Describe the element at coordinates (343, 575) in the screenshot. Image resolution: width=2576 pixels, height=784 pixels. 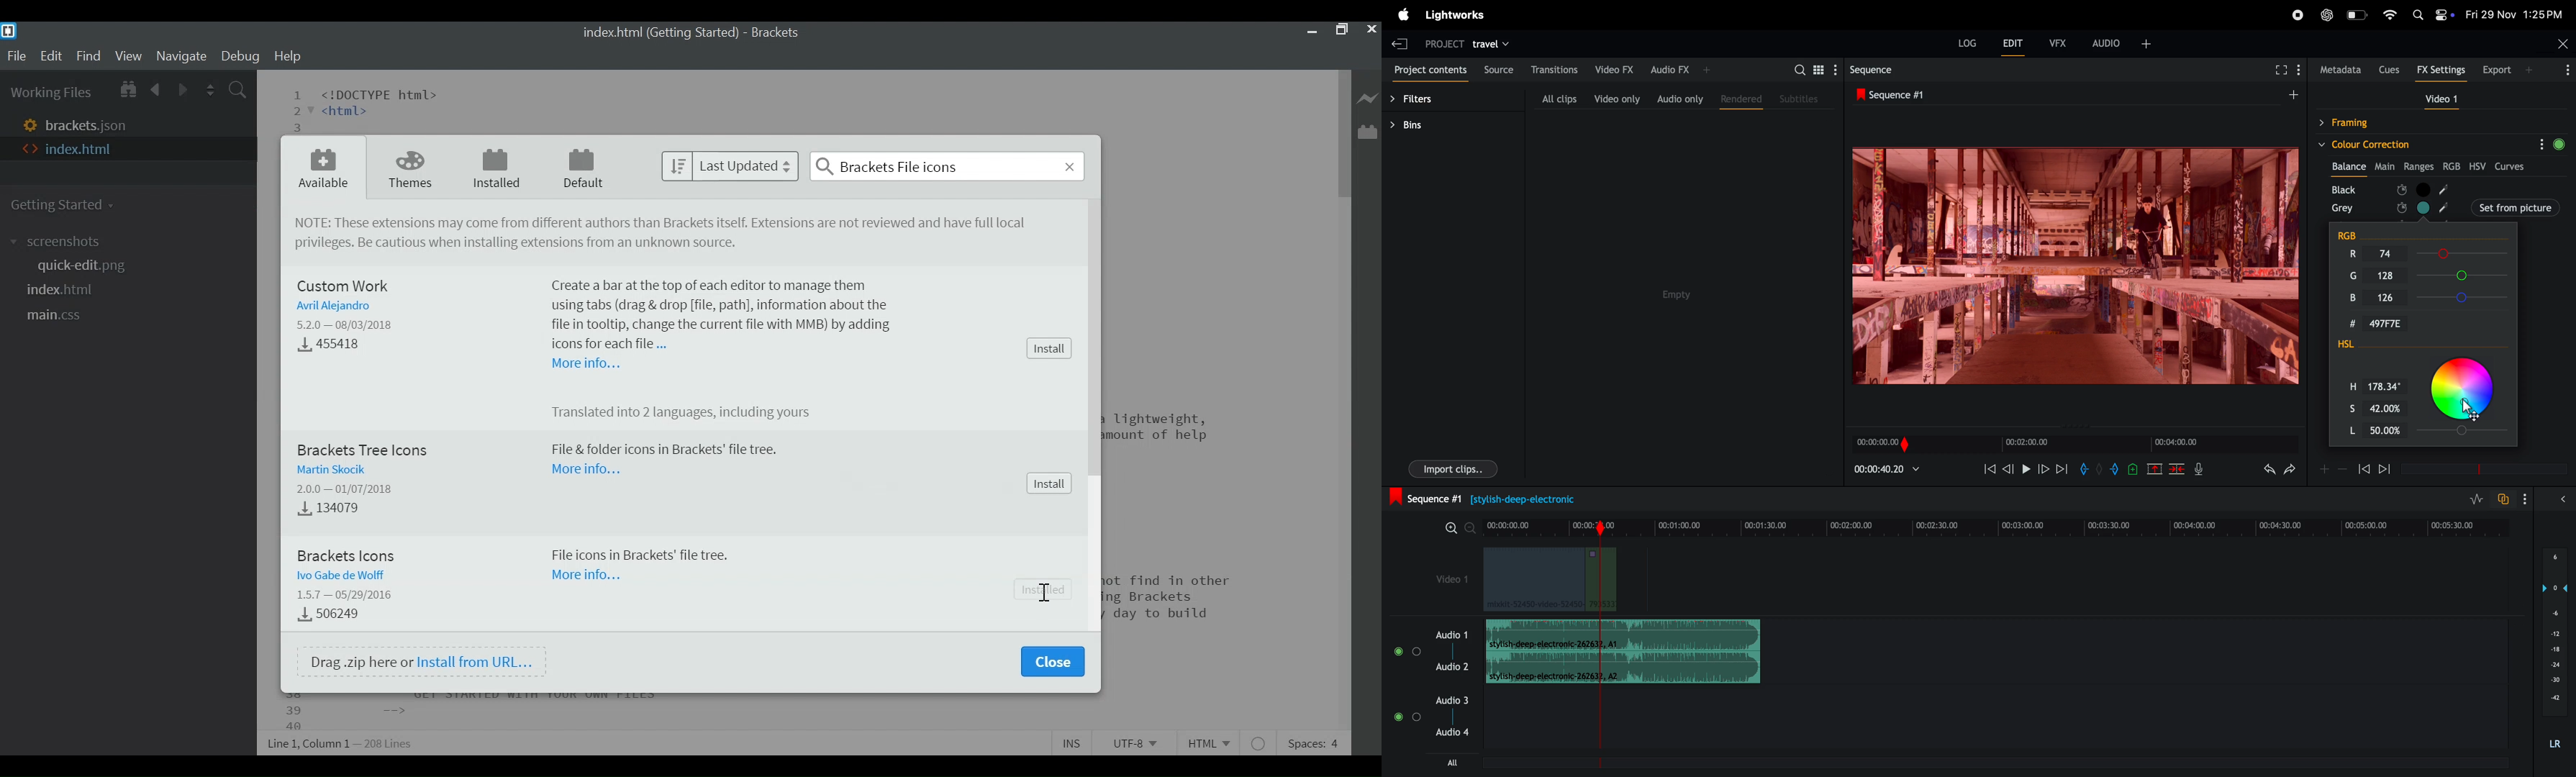
I see `Author` at that location.